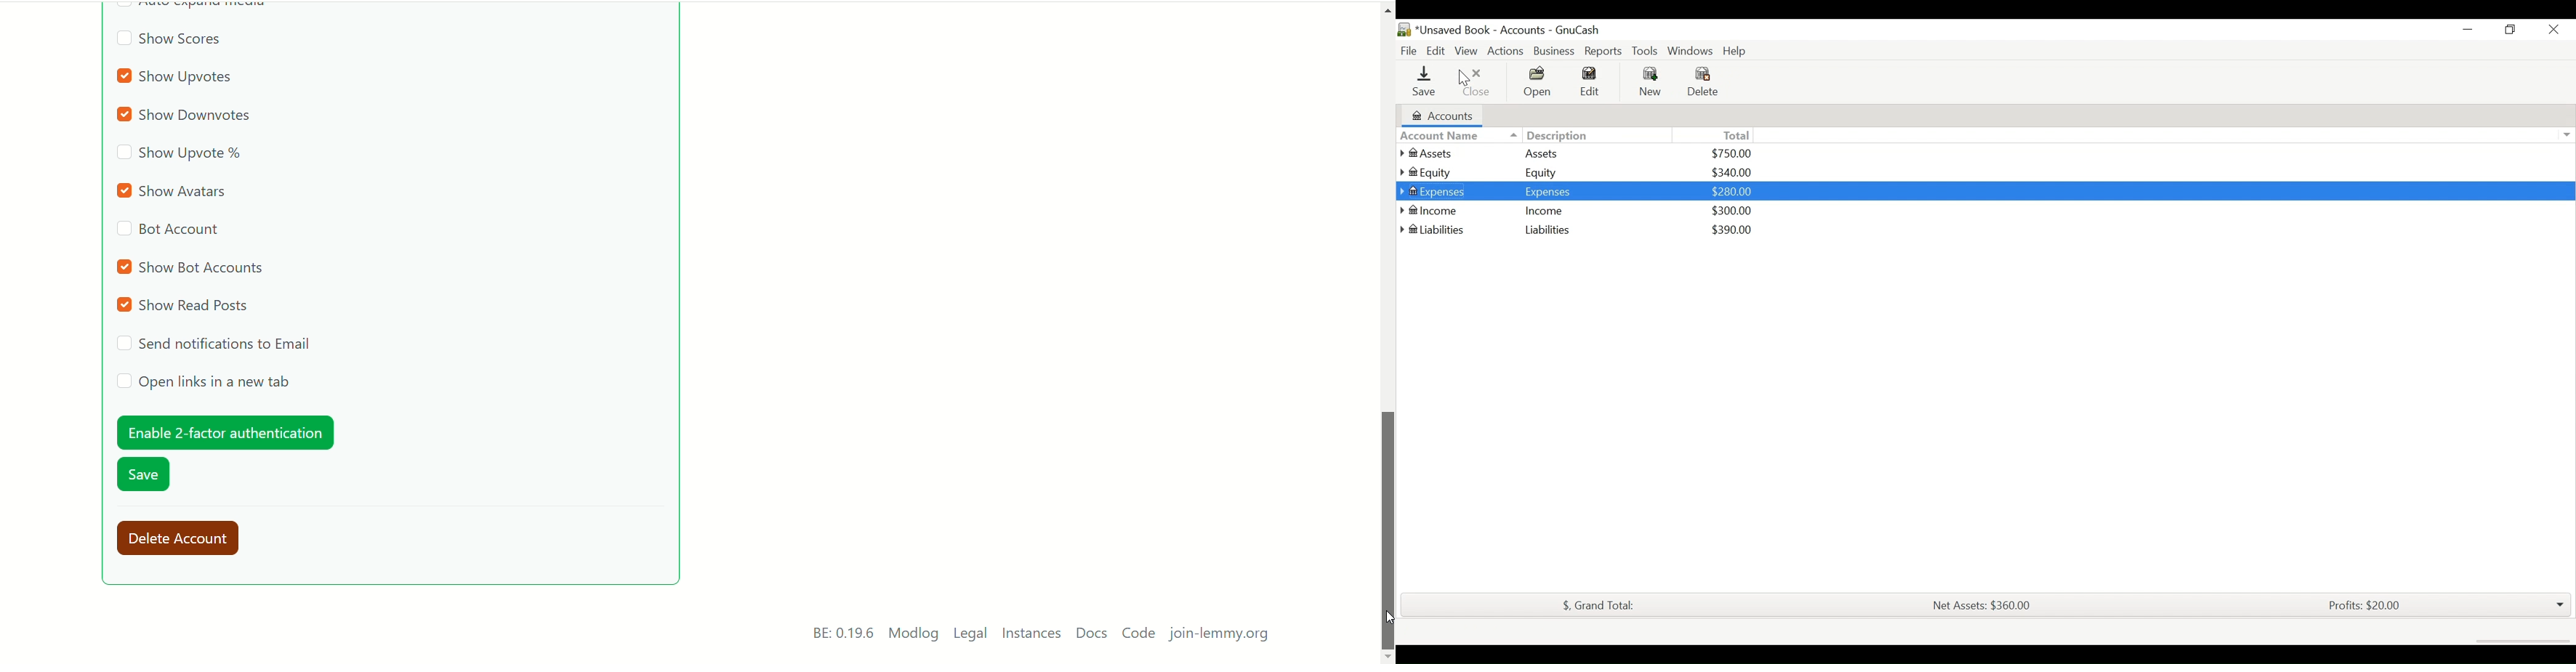 This screenshot has width=2576, height=672. Describe the element at coordinates (1535, 82) in the screenshot. I see `Open` at that location.